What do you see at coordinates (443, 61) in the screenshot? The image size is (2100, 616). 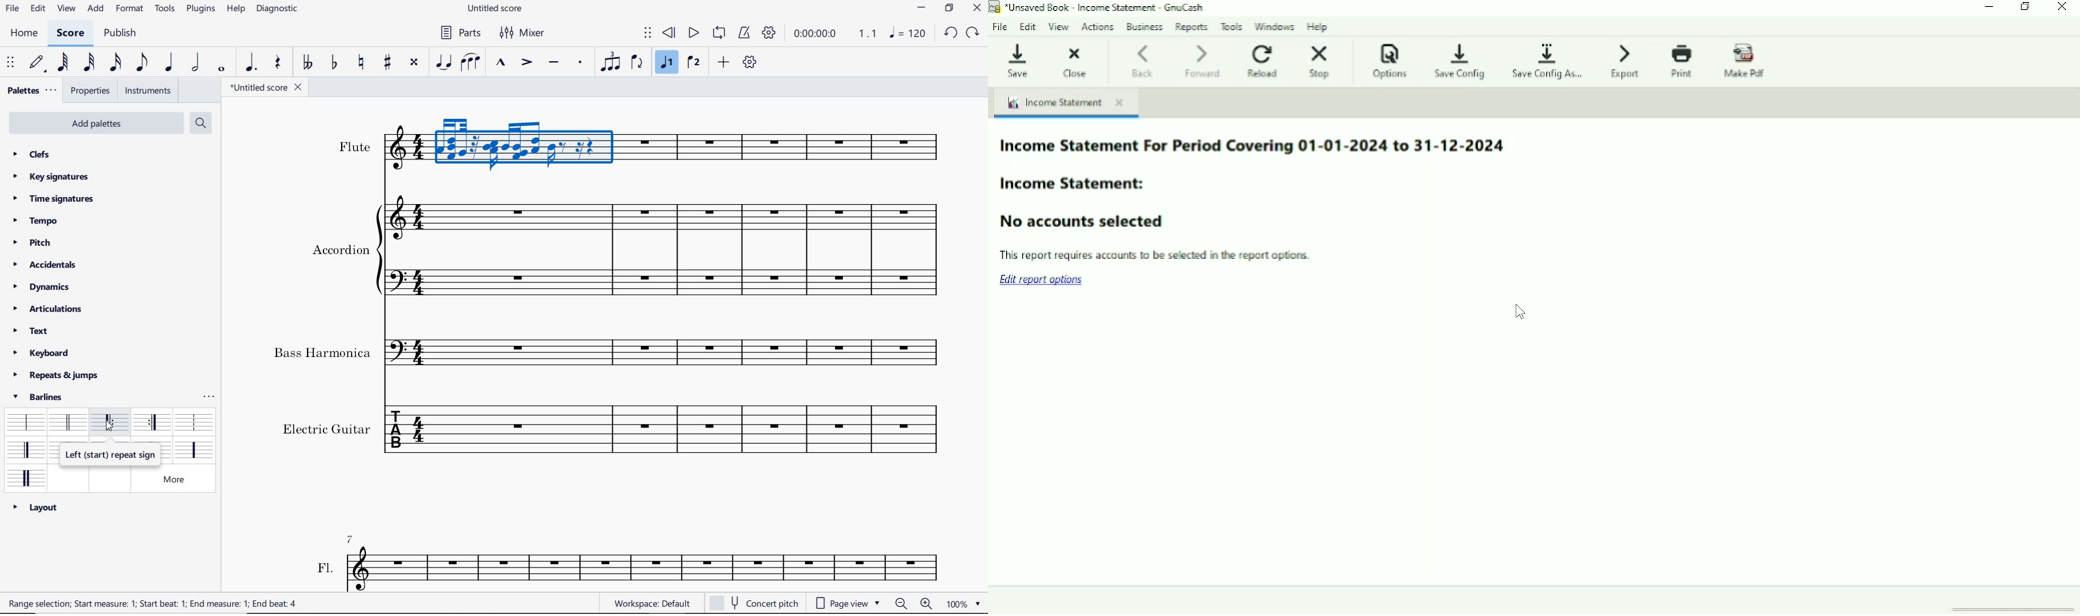 I see `tie` at bounding box center [443, 61].